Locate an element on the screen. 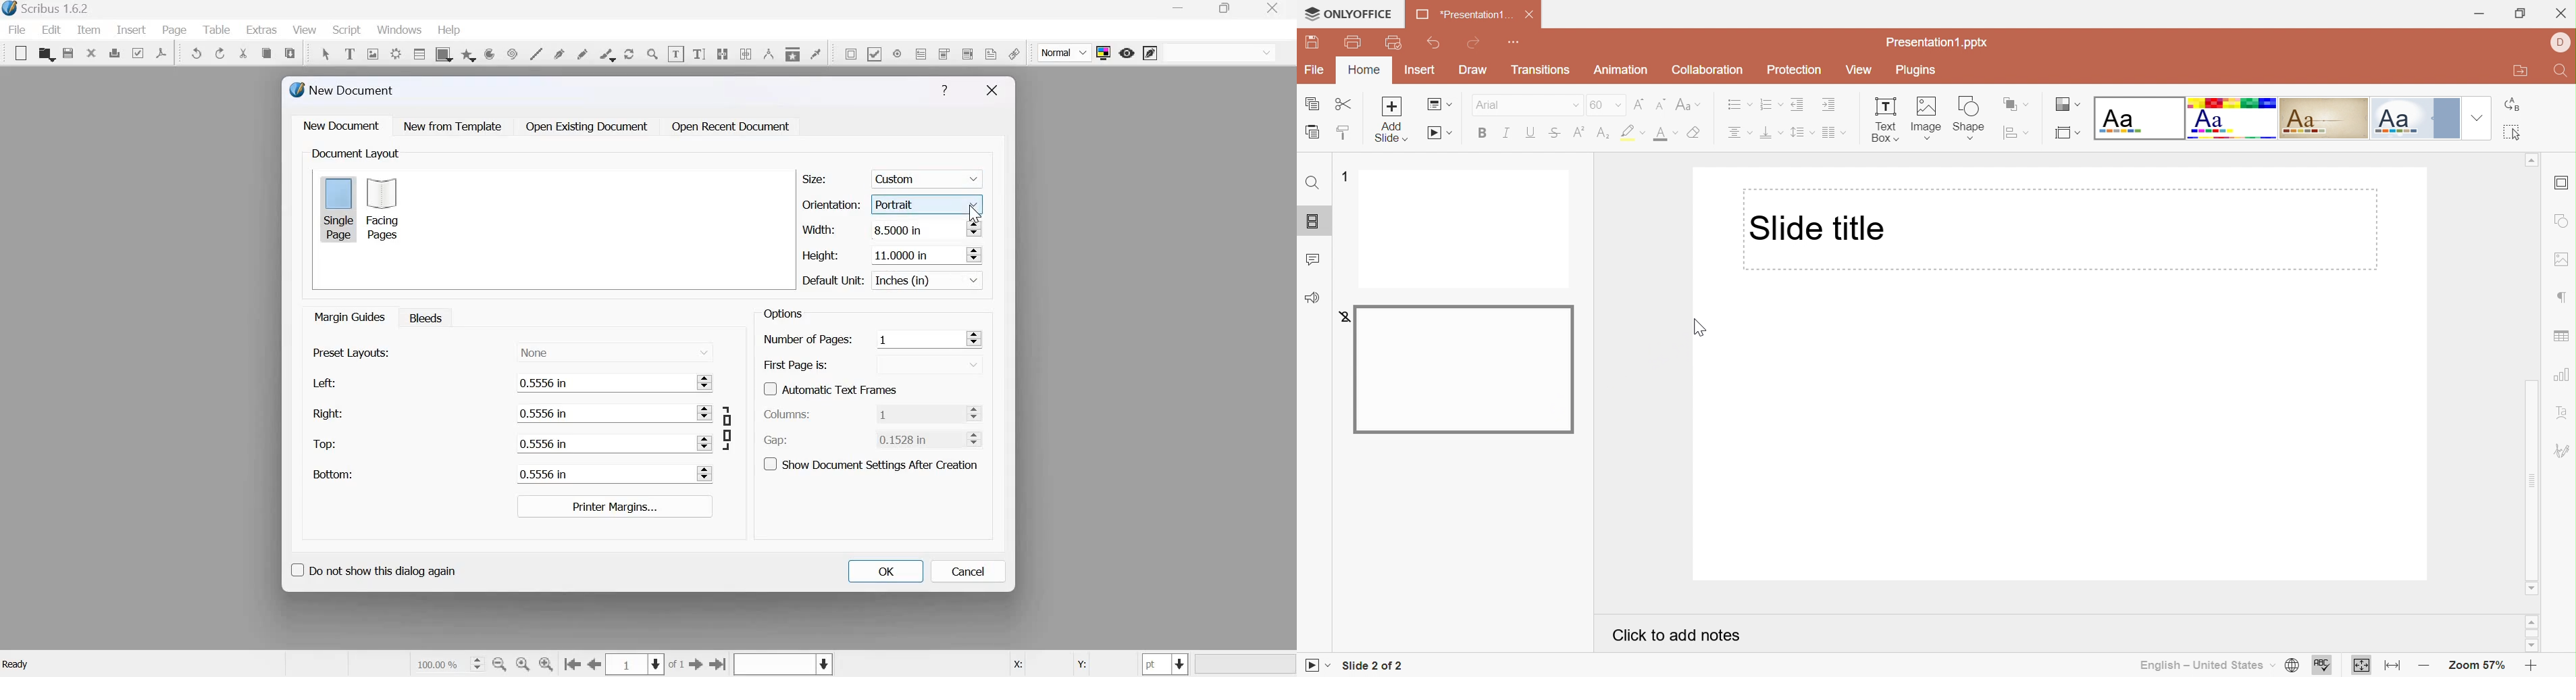 This screenshot has width=2576, height=700. Cut is located at coordinates (1345, 105).